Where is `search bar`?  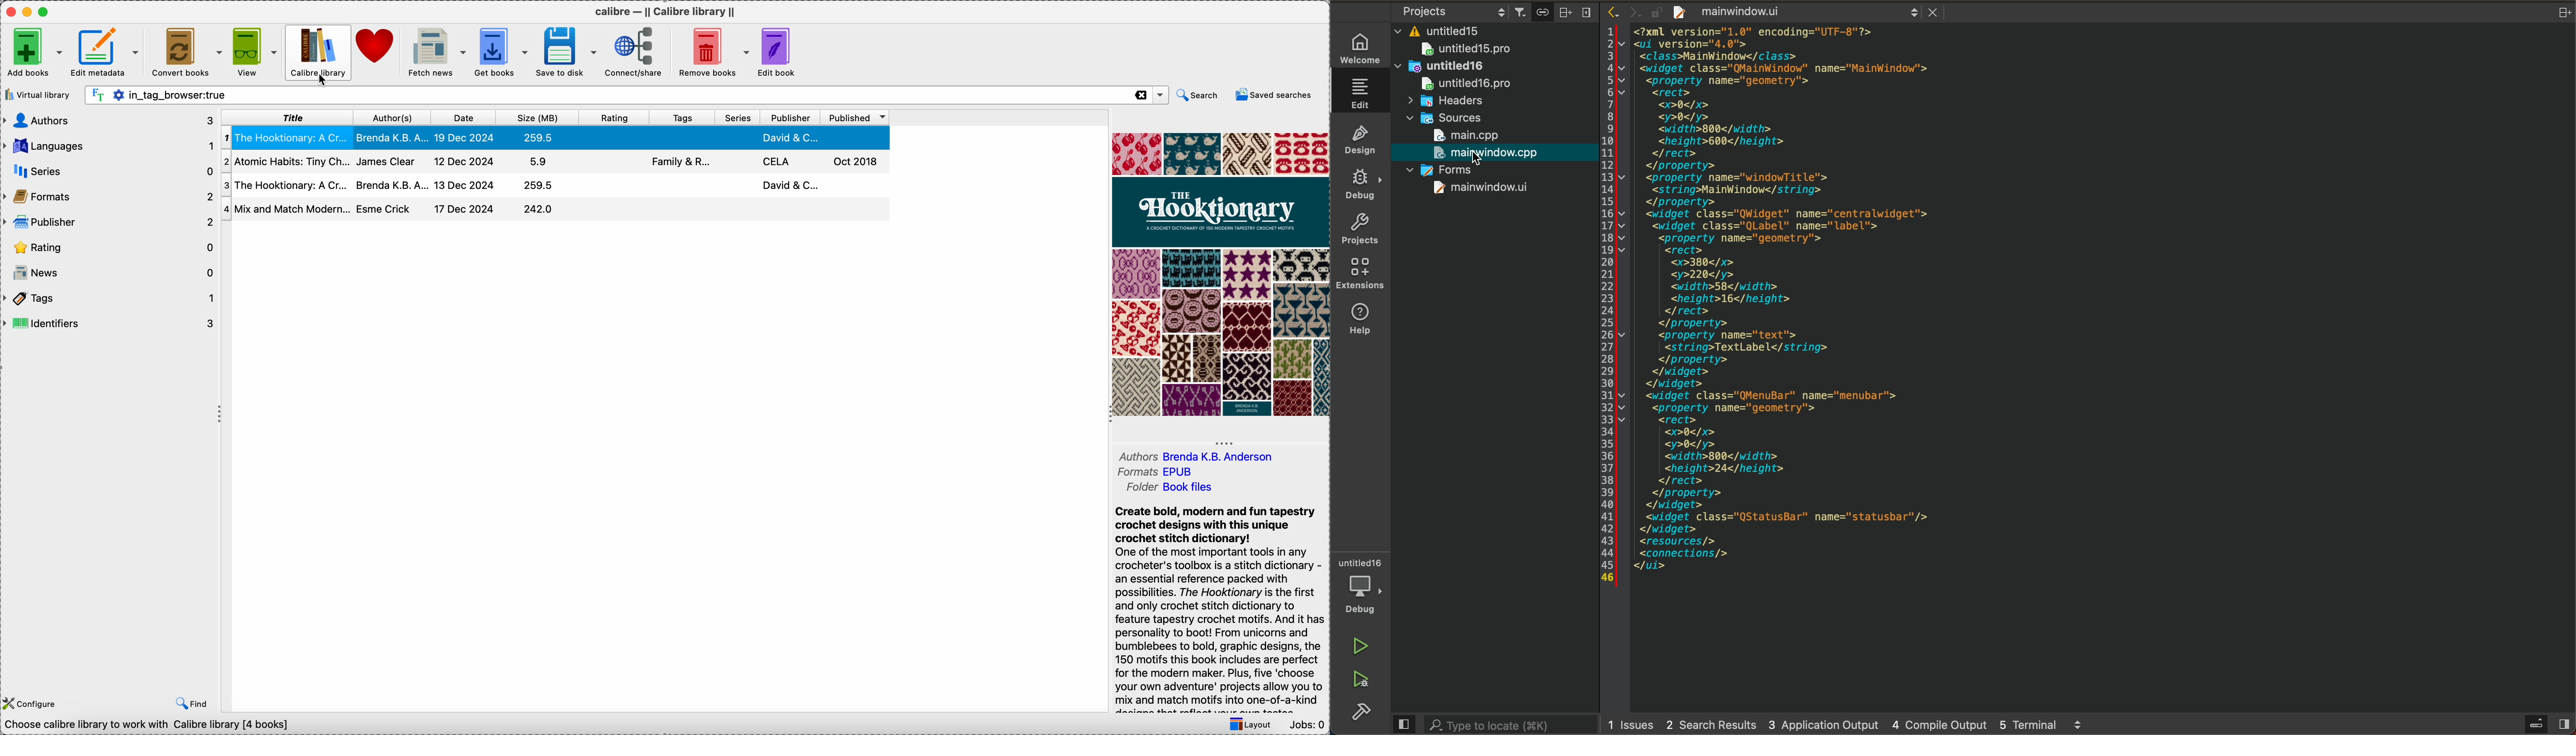 search bar is located at coordinates (607, 95).